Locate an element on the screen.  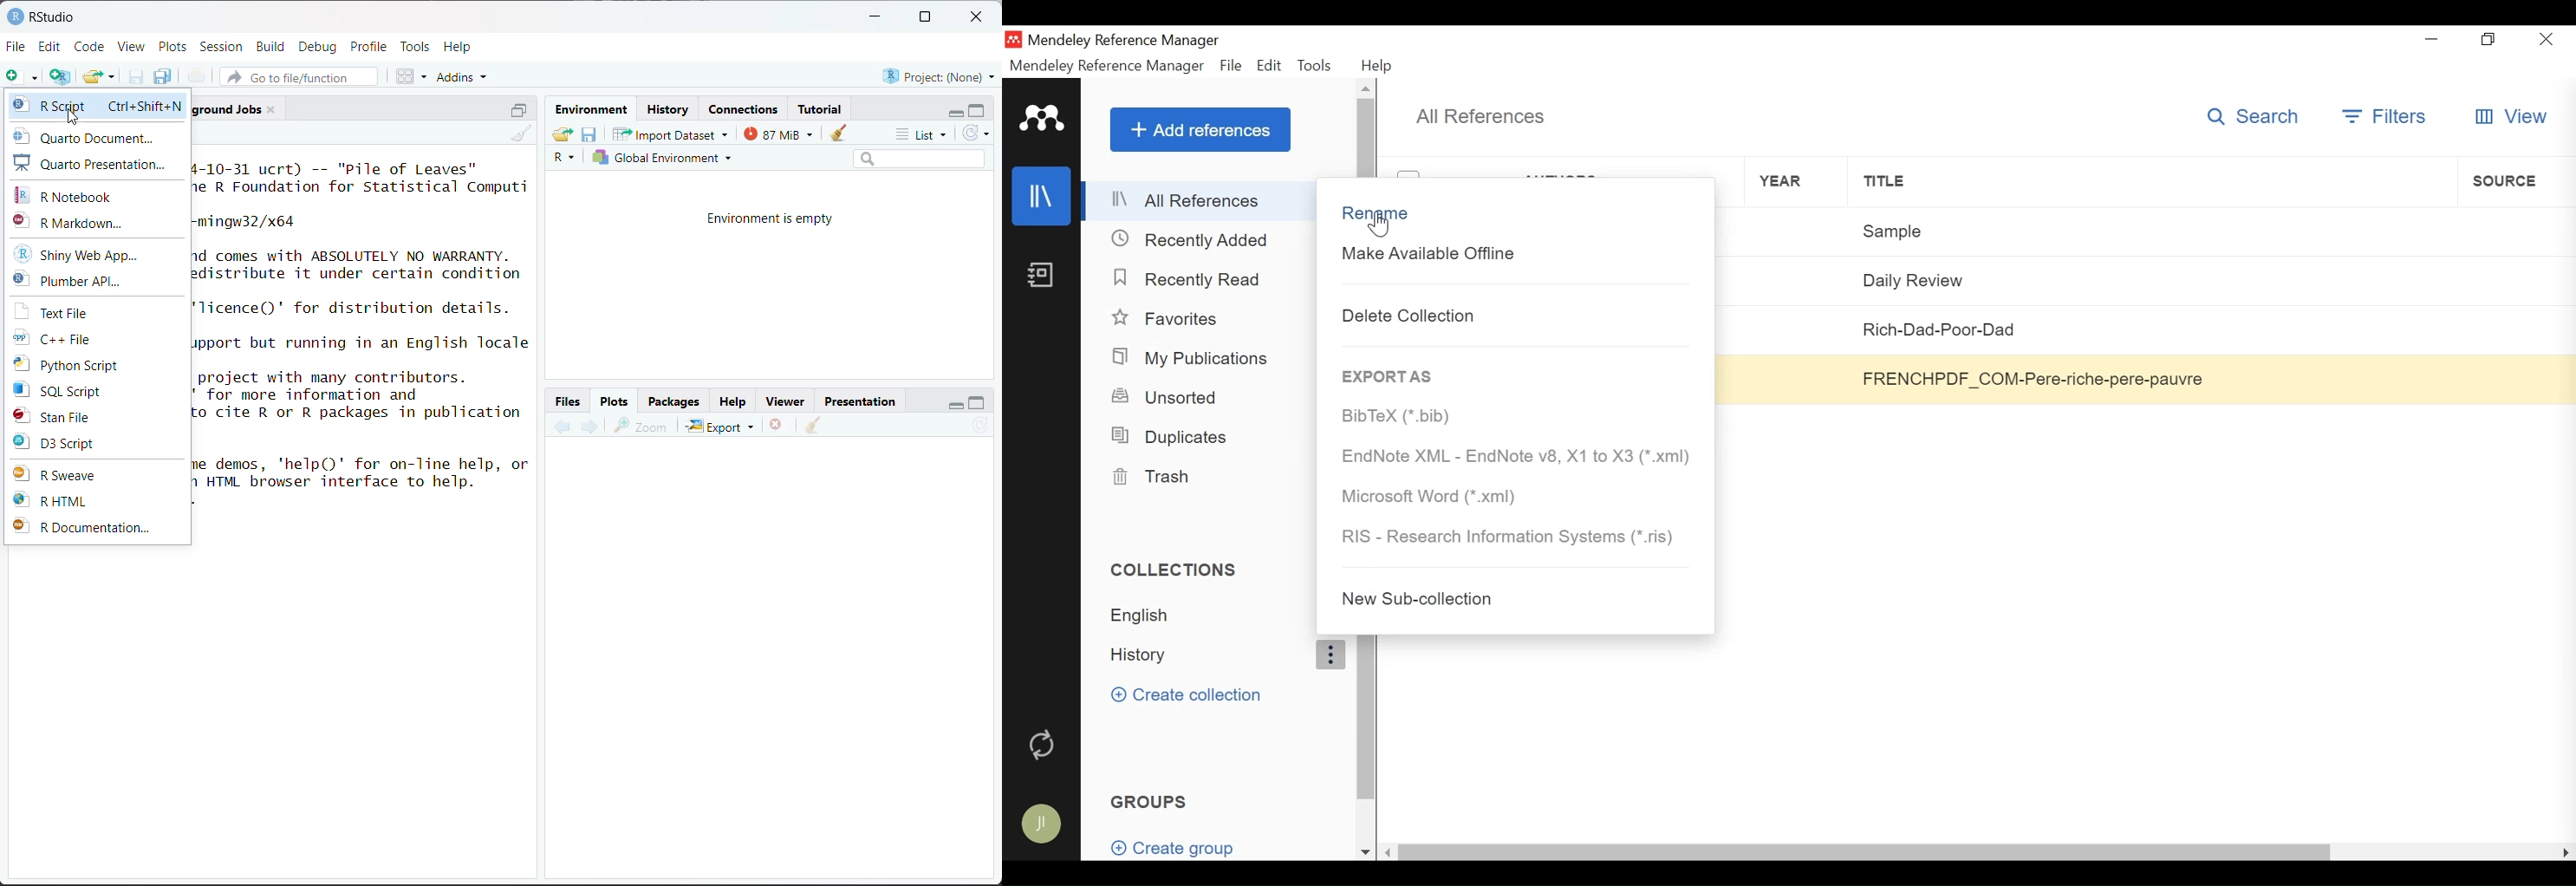
Tools is located at coordinates (415, 45).